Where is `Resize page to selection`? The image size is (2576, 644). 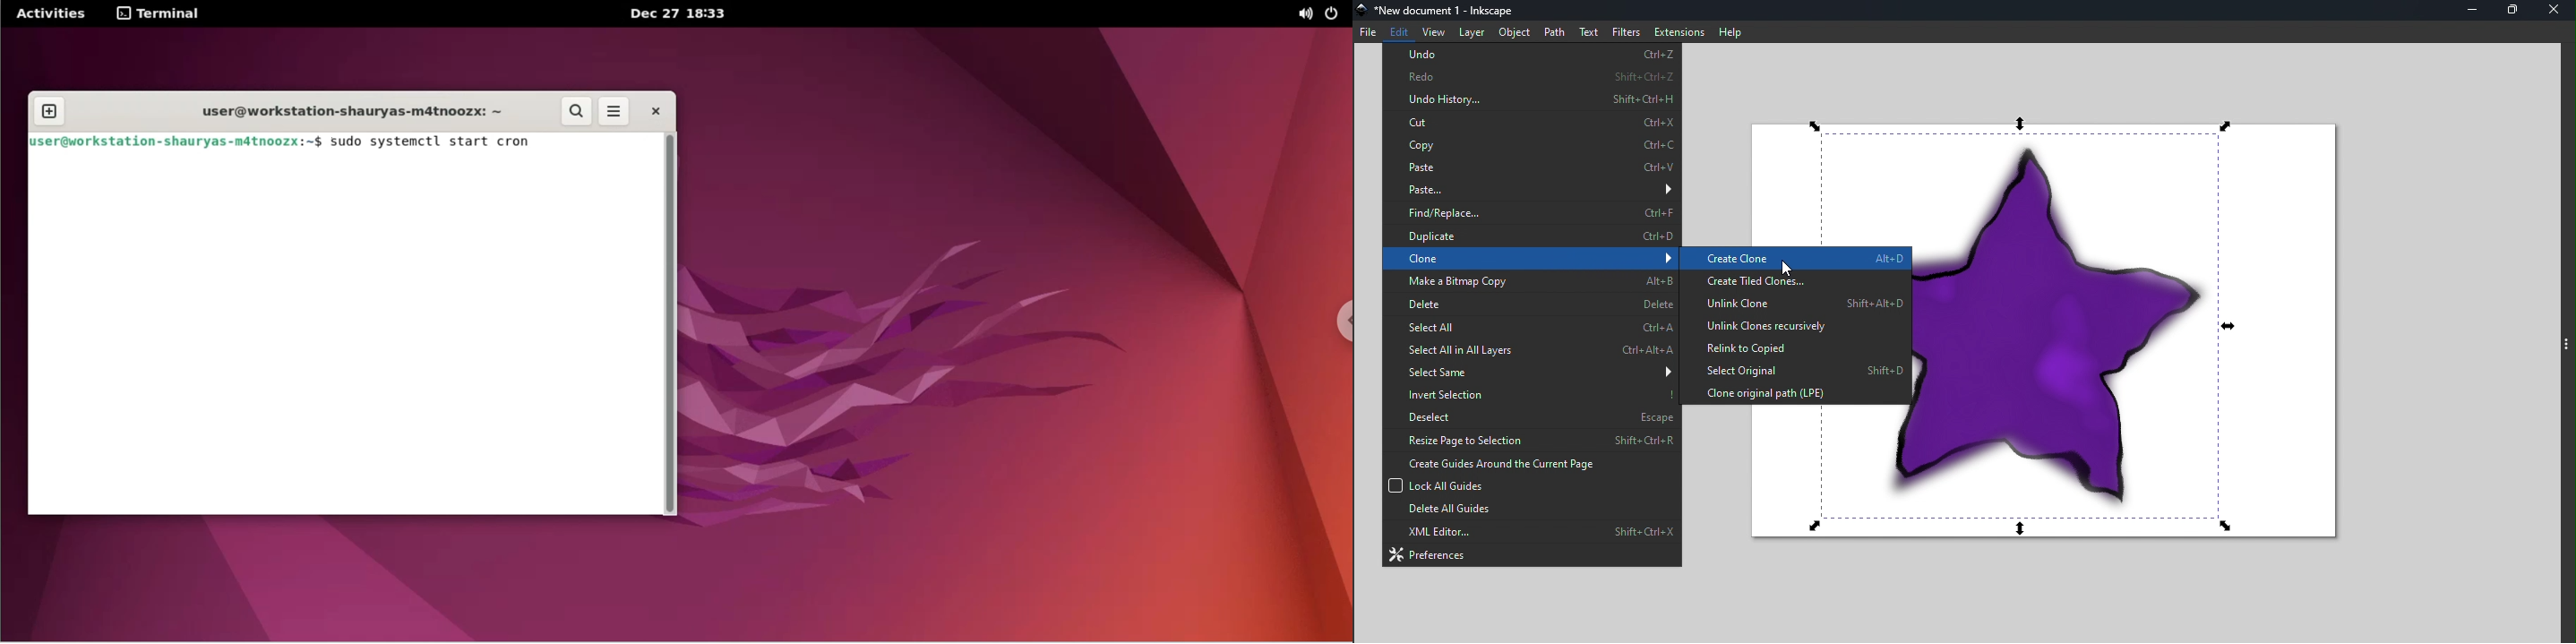
Resize page to selection is located at coordinates (1531, 440).